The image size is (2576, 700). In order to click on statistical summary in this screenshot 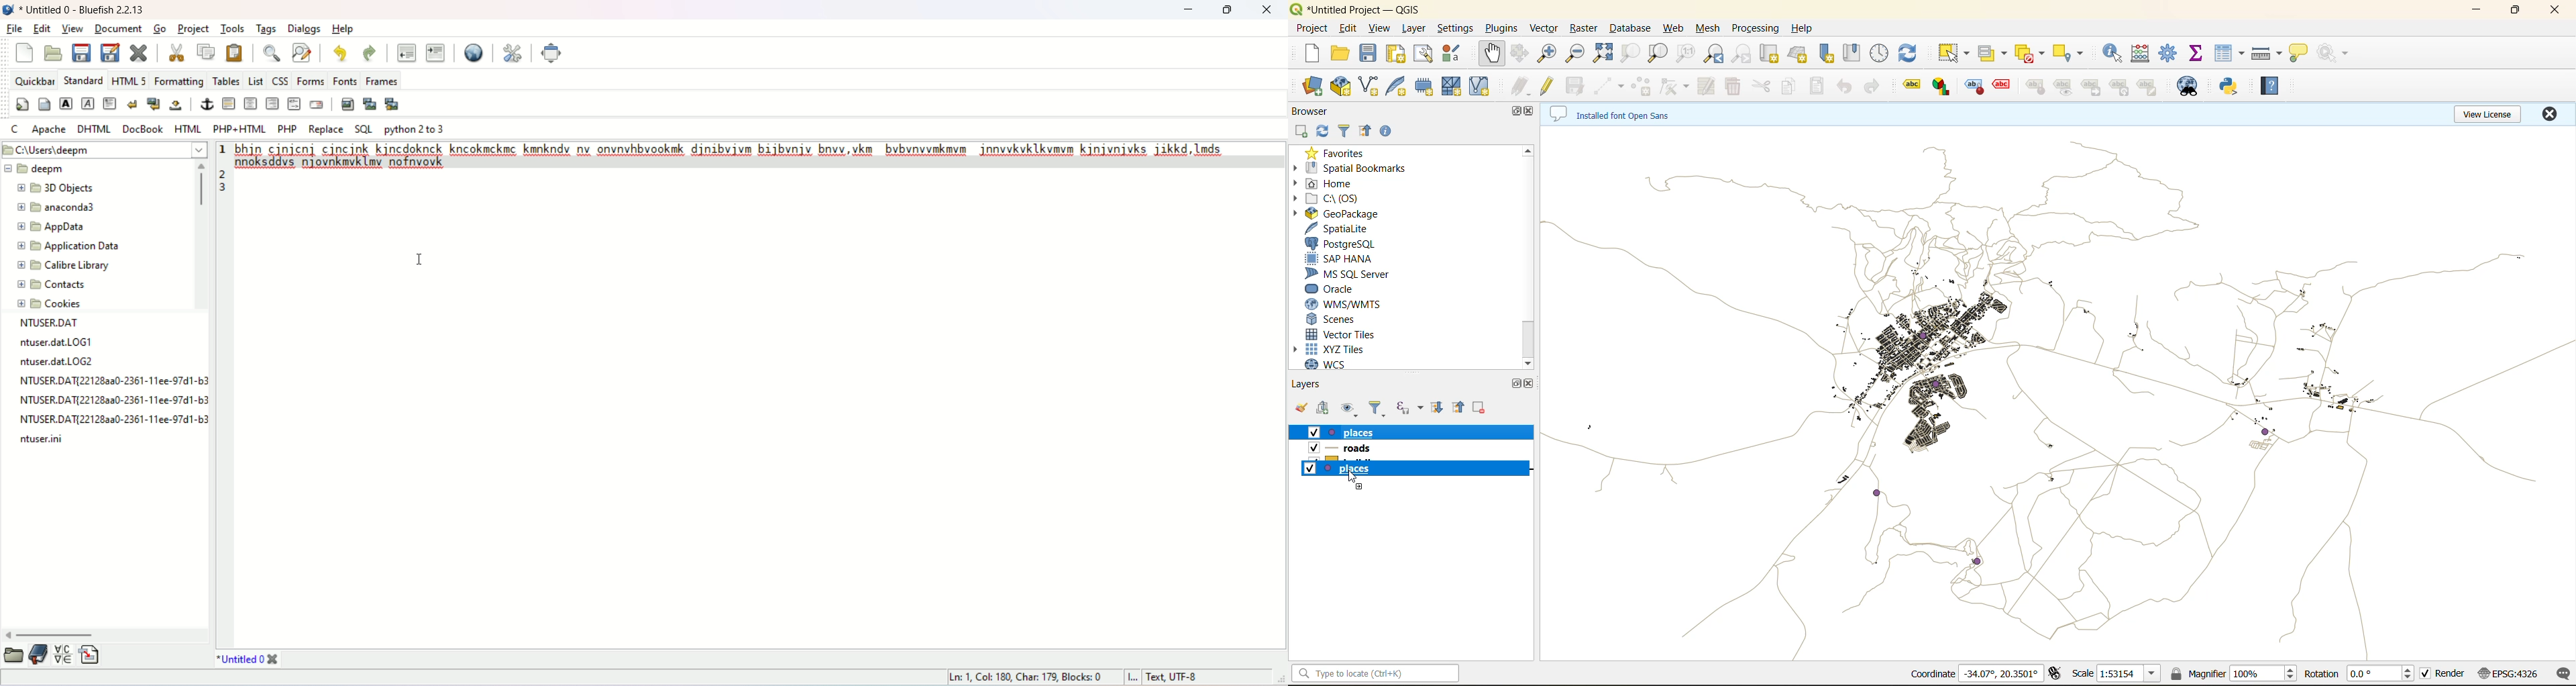, I will do `click(2198, 55)`.